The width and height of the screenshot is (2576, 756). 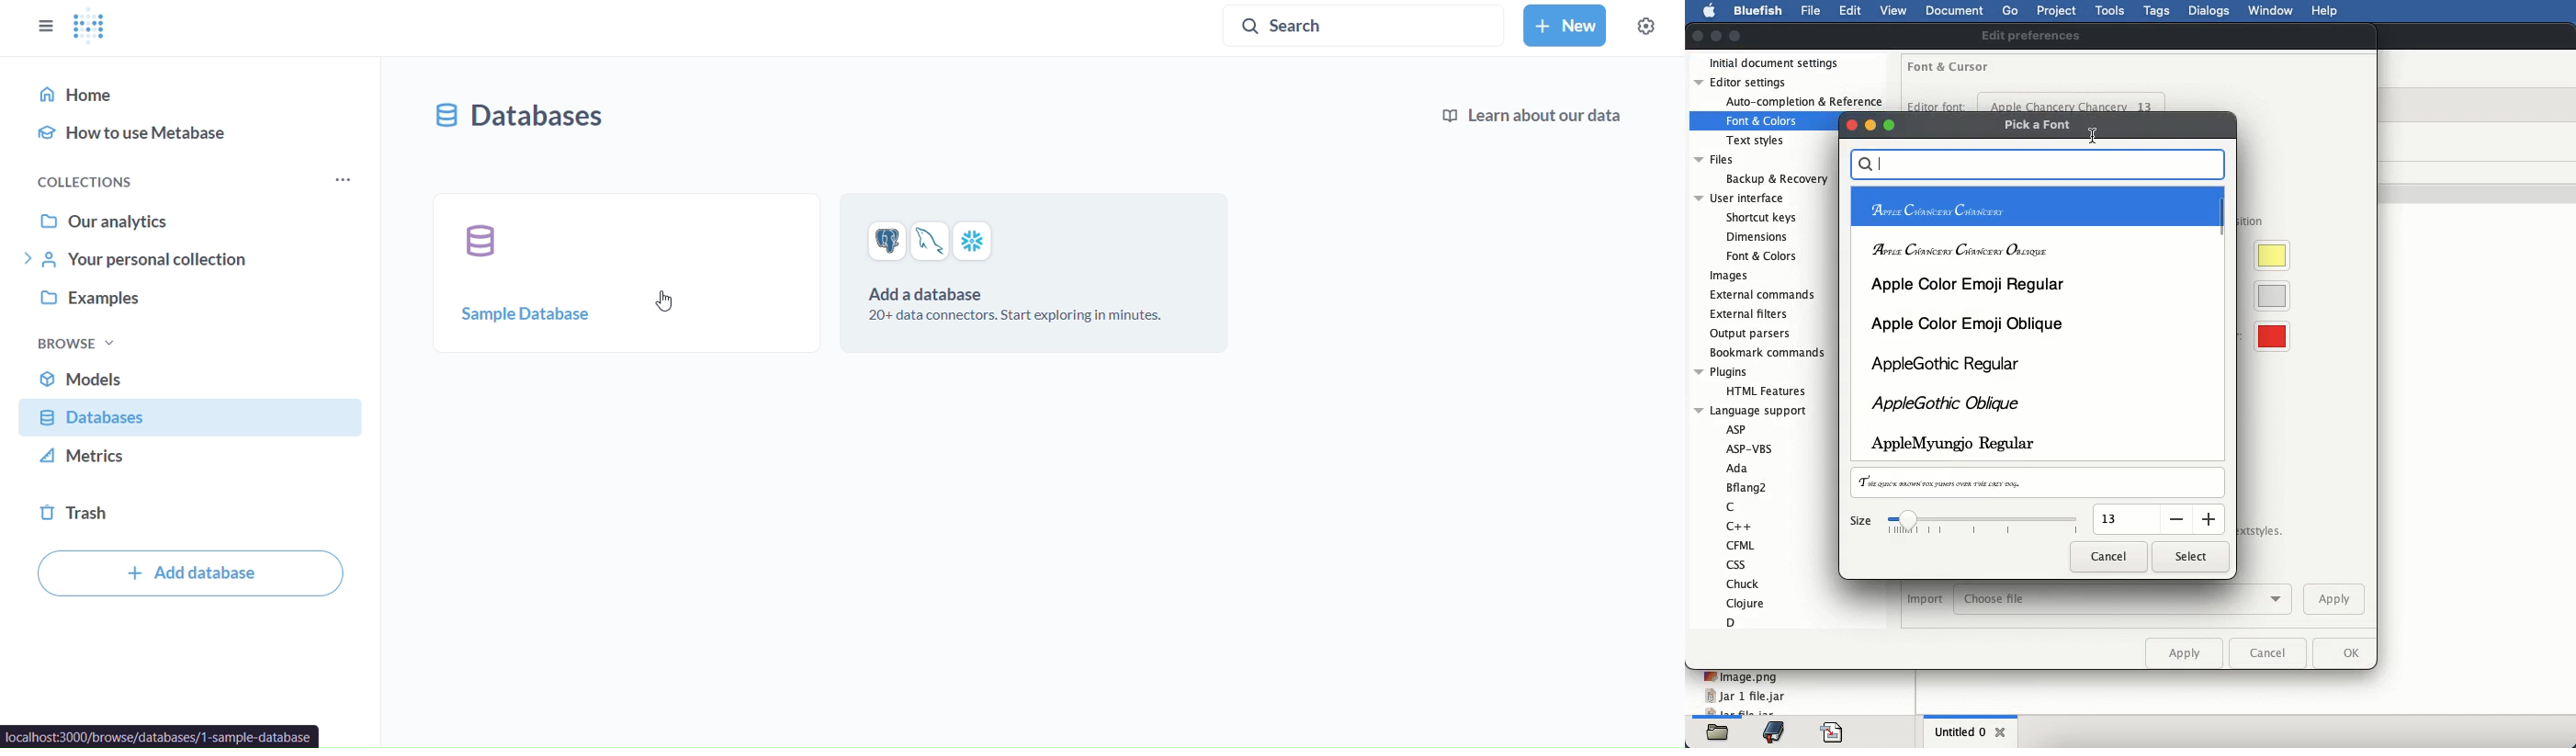 I want to click on apple regular, so click(x=1957, y=445).